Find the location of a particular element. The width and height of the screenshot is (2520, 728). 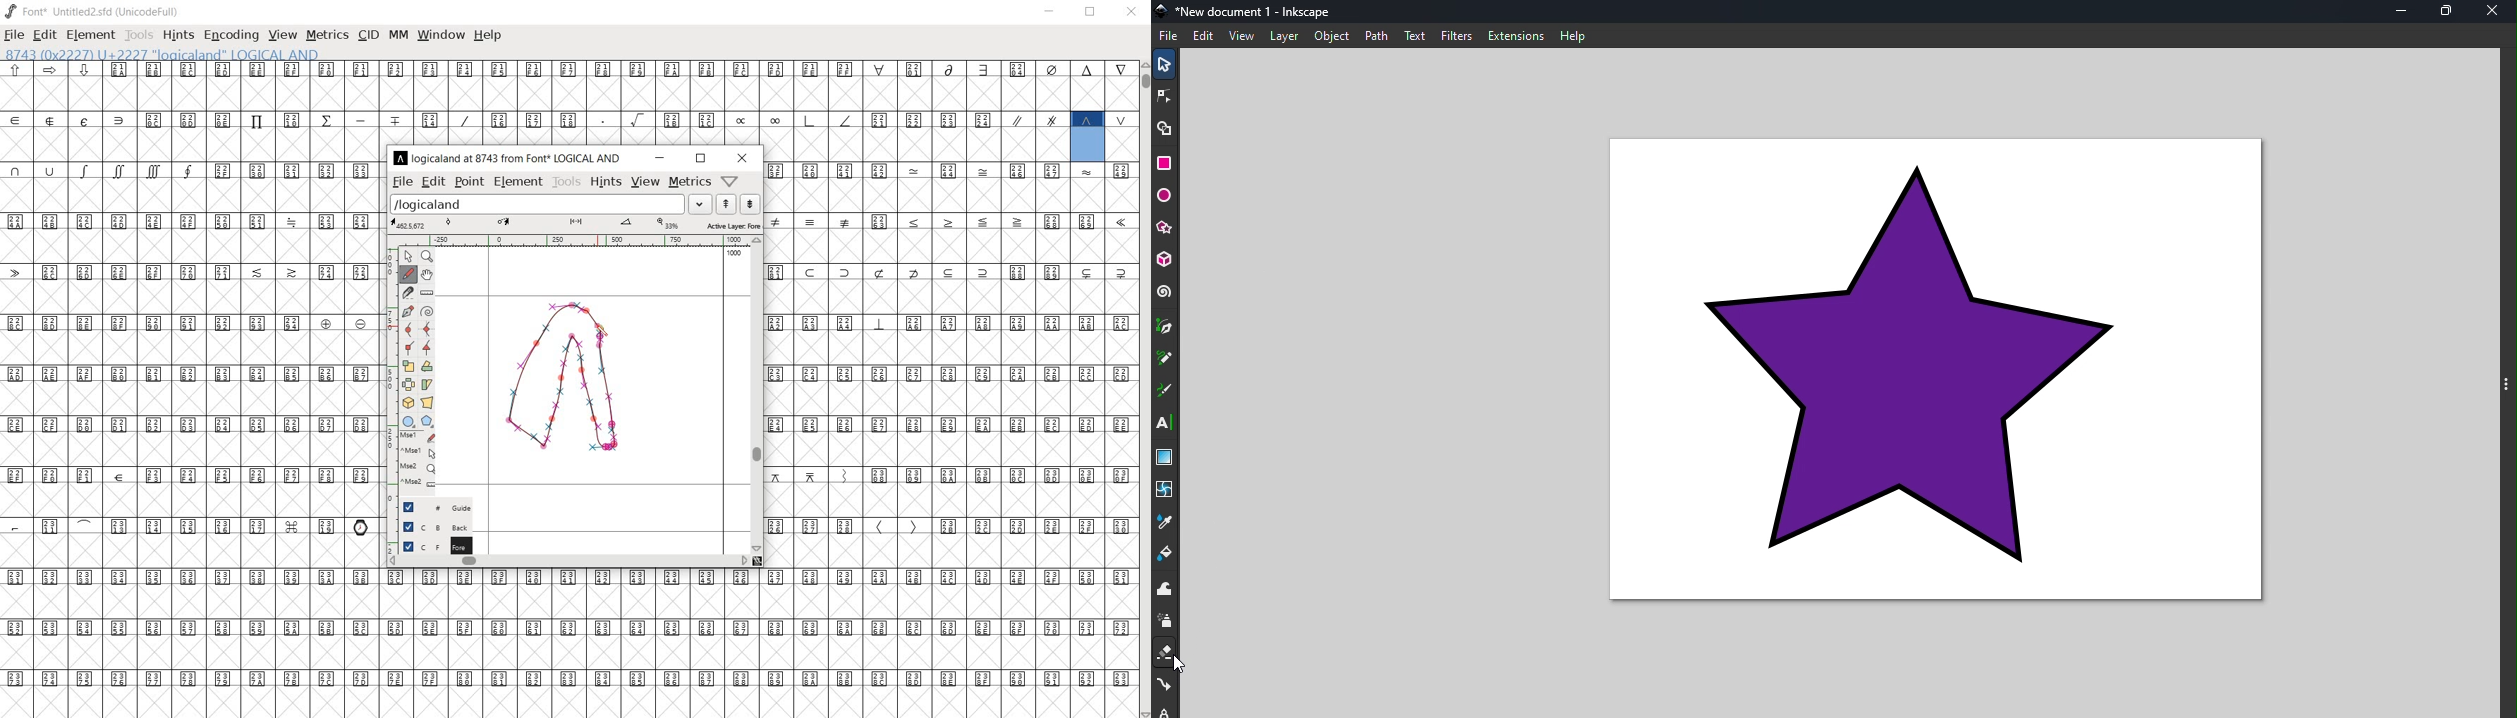

help is located at coordinates (1575, 35).